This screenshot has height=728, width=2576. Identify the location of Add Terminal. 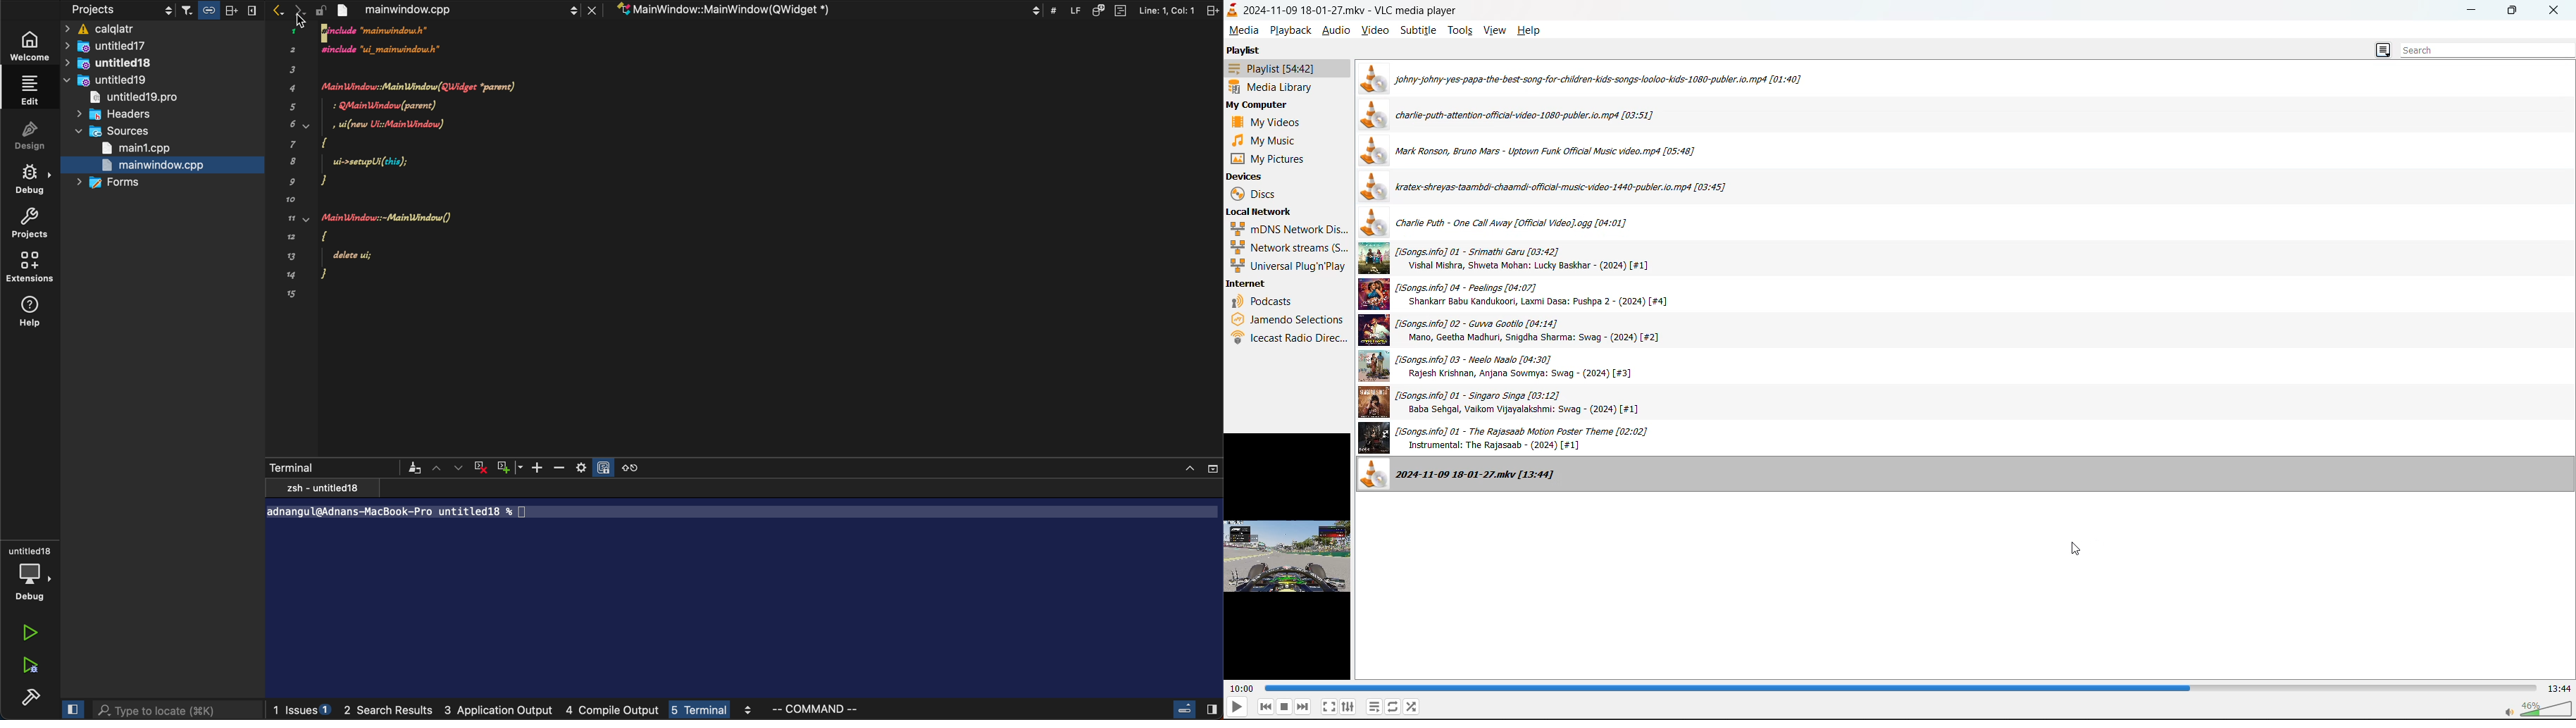
(504, 468).